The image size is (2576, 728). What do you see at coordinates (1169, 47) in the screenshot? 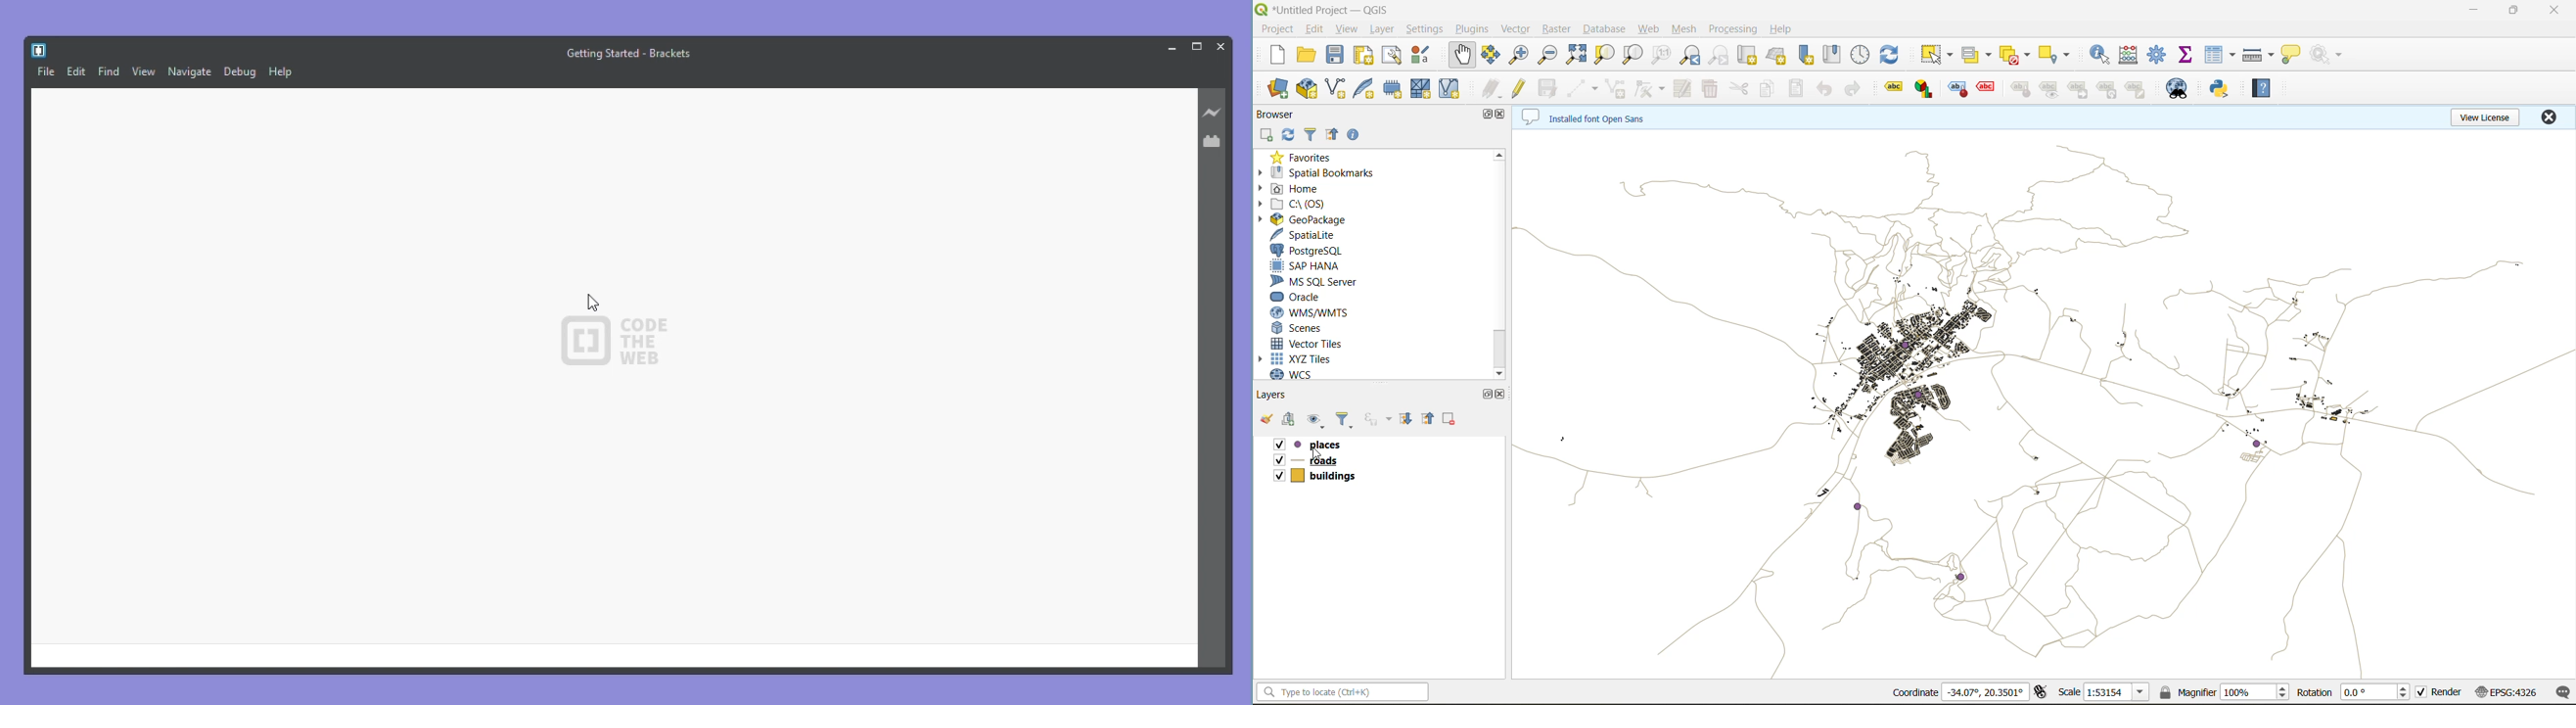
I see `Minimise` at bounding box center [1169, 47].